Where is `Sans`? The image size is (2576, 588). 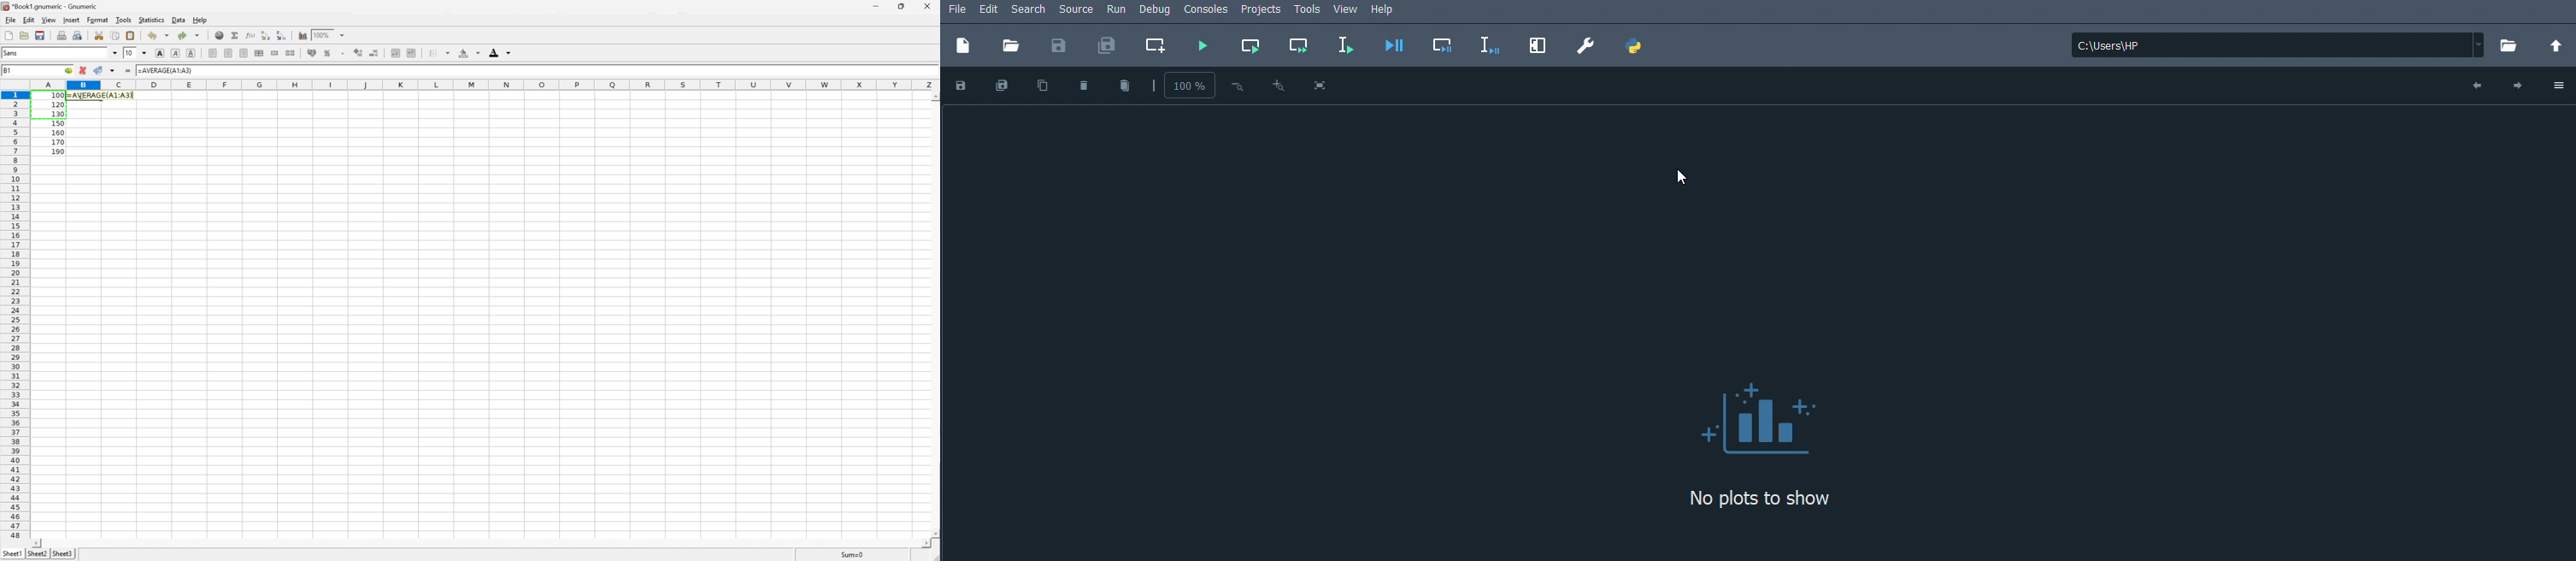 Sans is located at coordinates (11, 53).